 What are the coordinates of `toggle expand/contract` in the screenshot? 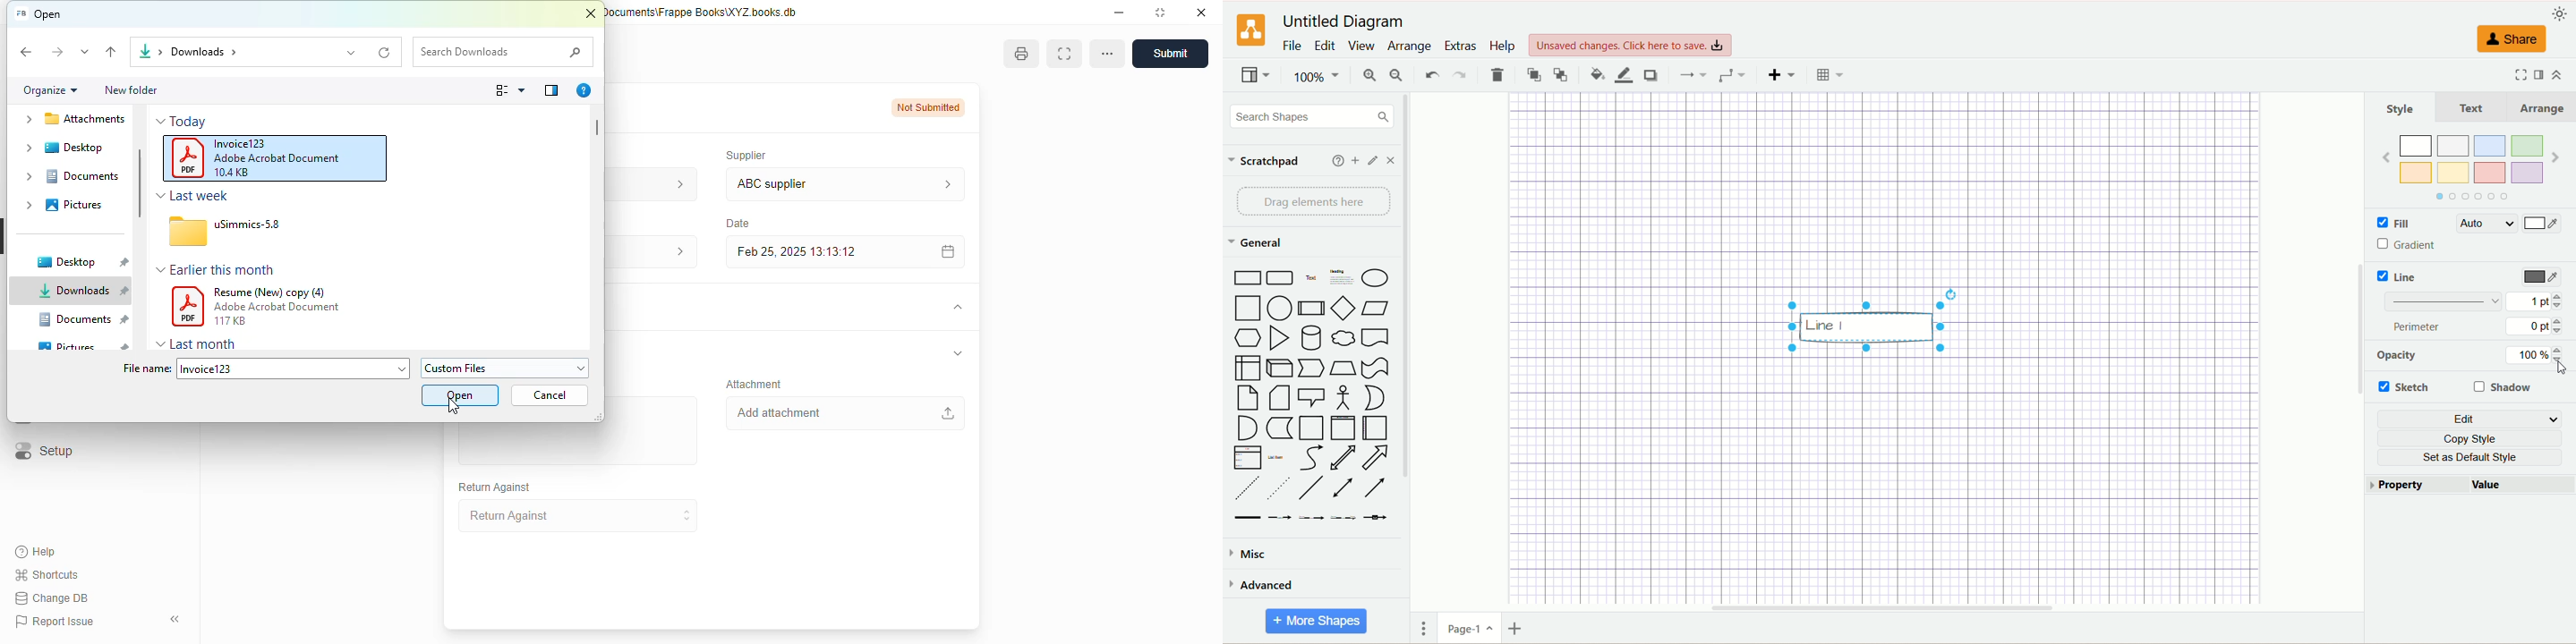 It's located at (956, 308).